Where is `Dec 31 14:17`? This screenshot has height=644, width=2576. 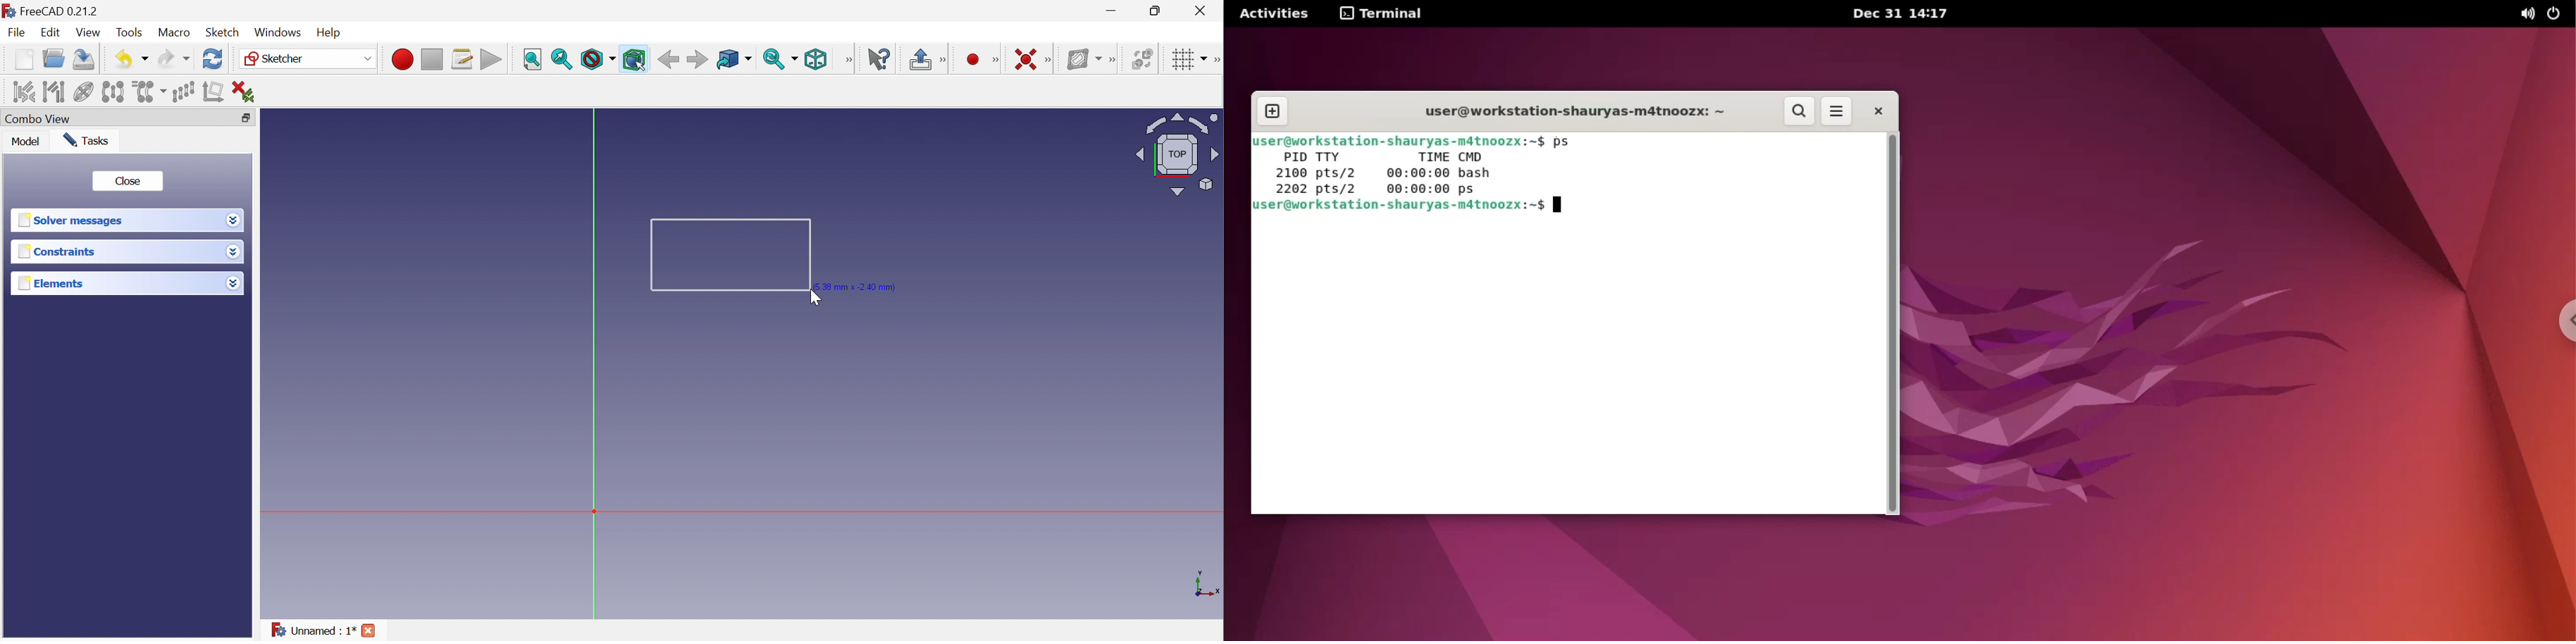 Dec 31 14:17 is located at coordinates (1899, 16).